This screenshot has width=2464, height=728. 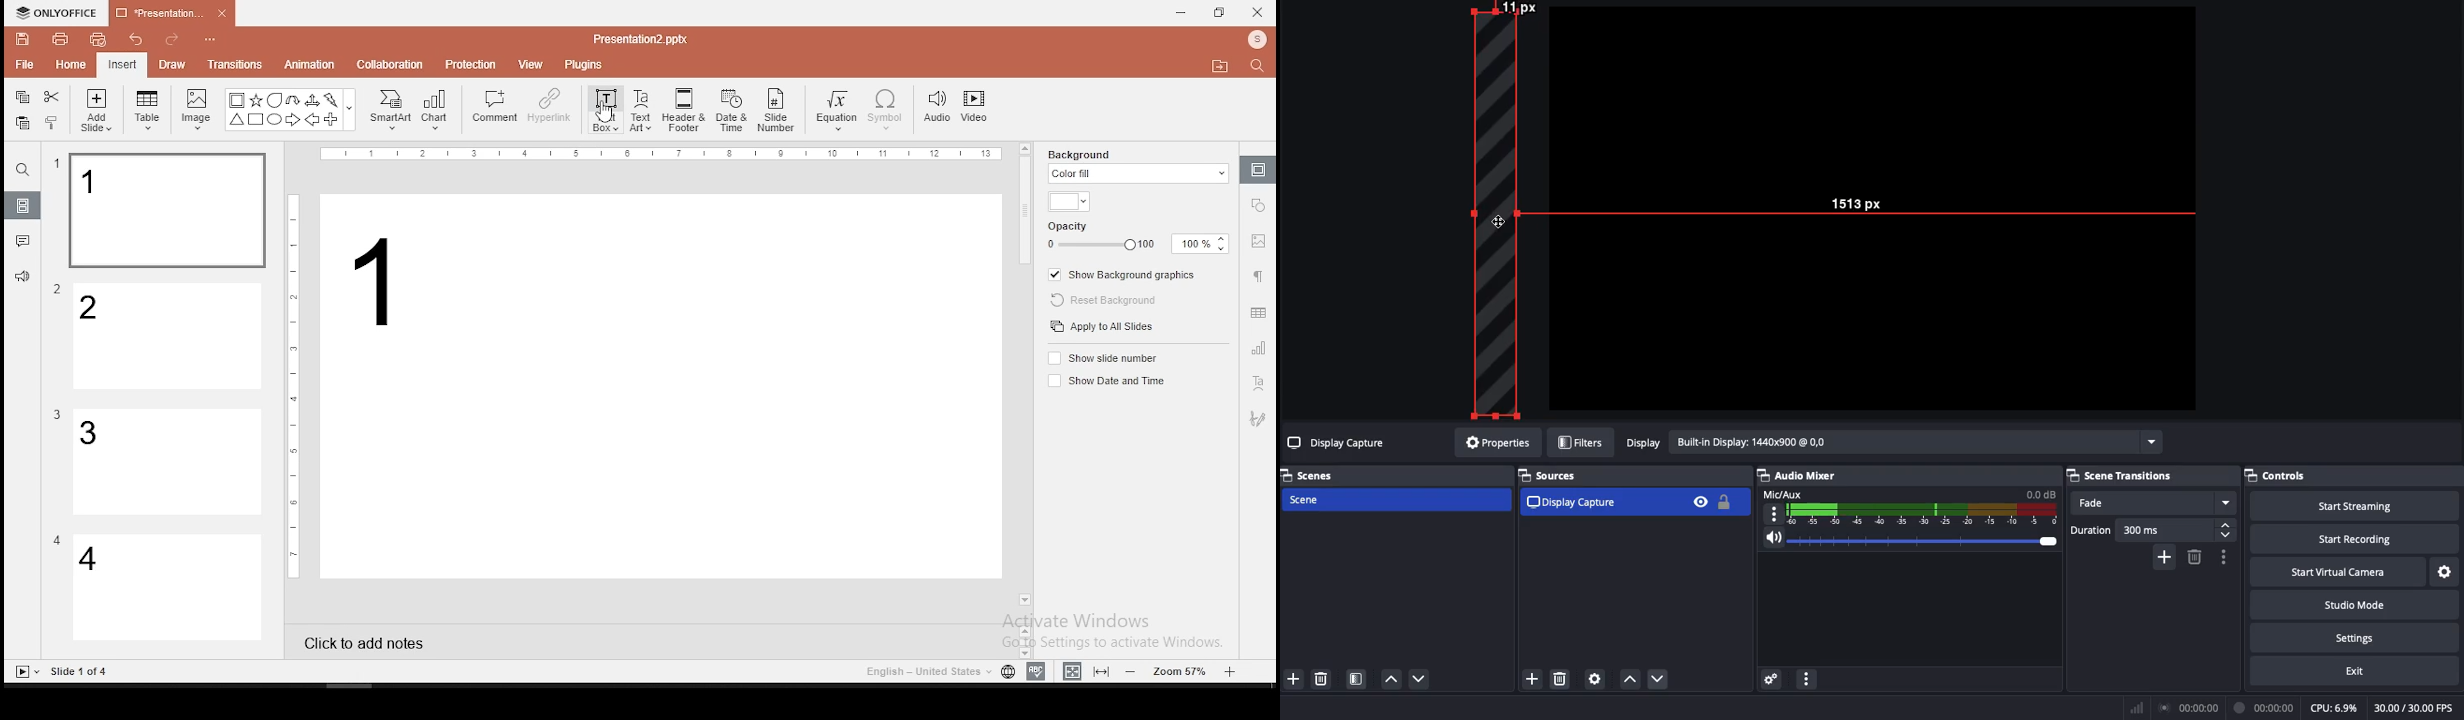 What do you see at coordinates (1292, 680) in the screenshot?
I see `Add` at bounding box center [1292, 680].